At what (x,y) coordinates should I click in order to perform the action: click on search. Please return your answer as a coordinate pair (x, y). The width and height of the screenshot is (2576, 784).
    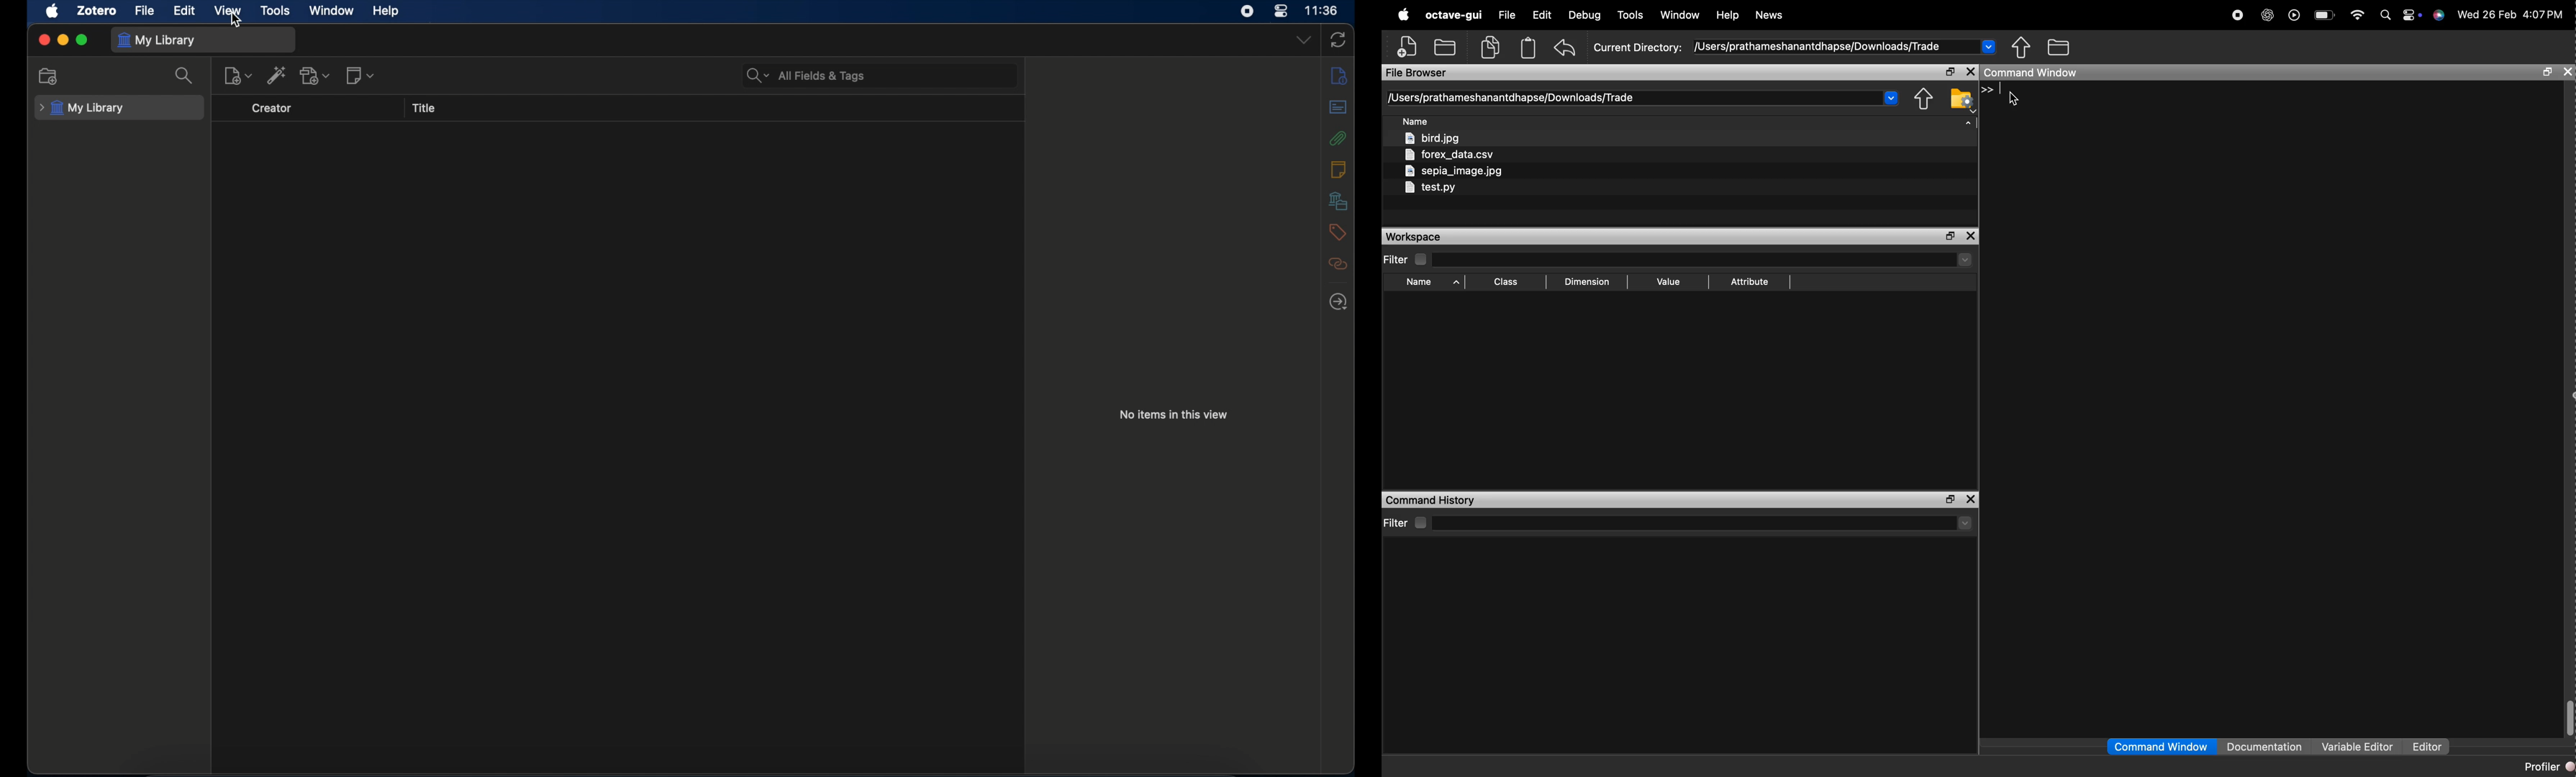
    Looking at the image, I should click on (184, 77).